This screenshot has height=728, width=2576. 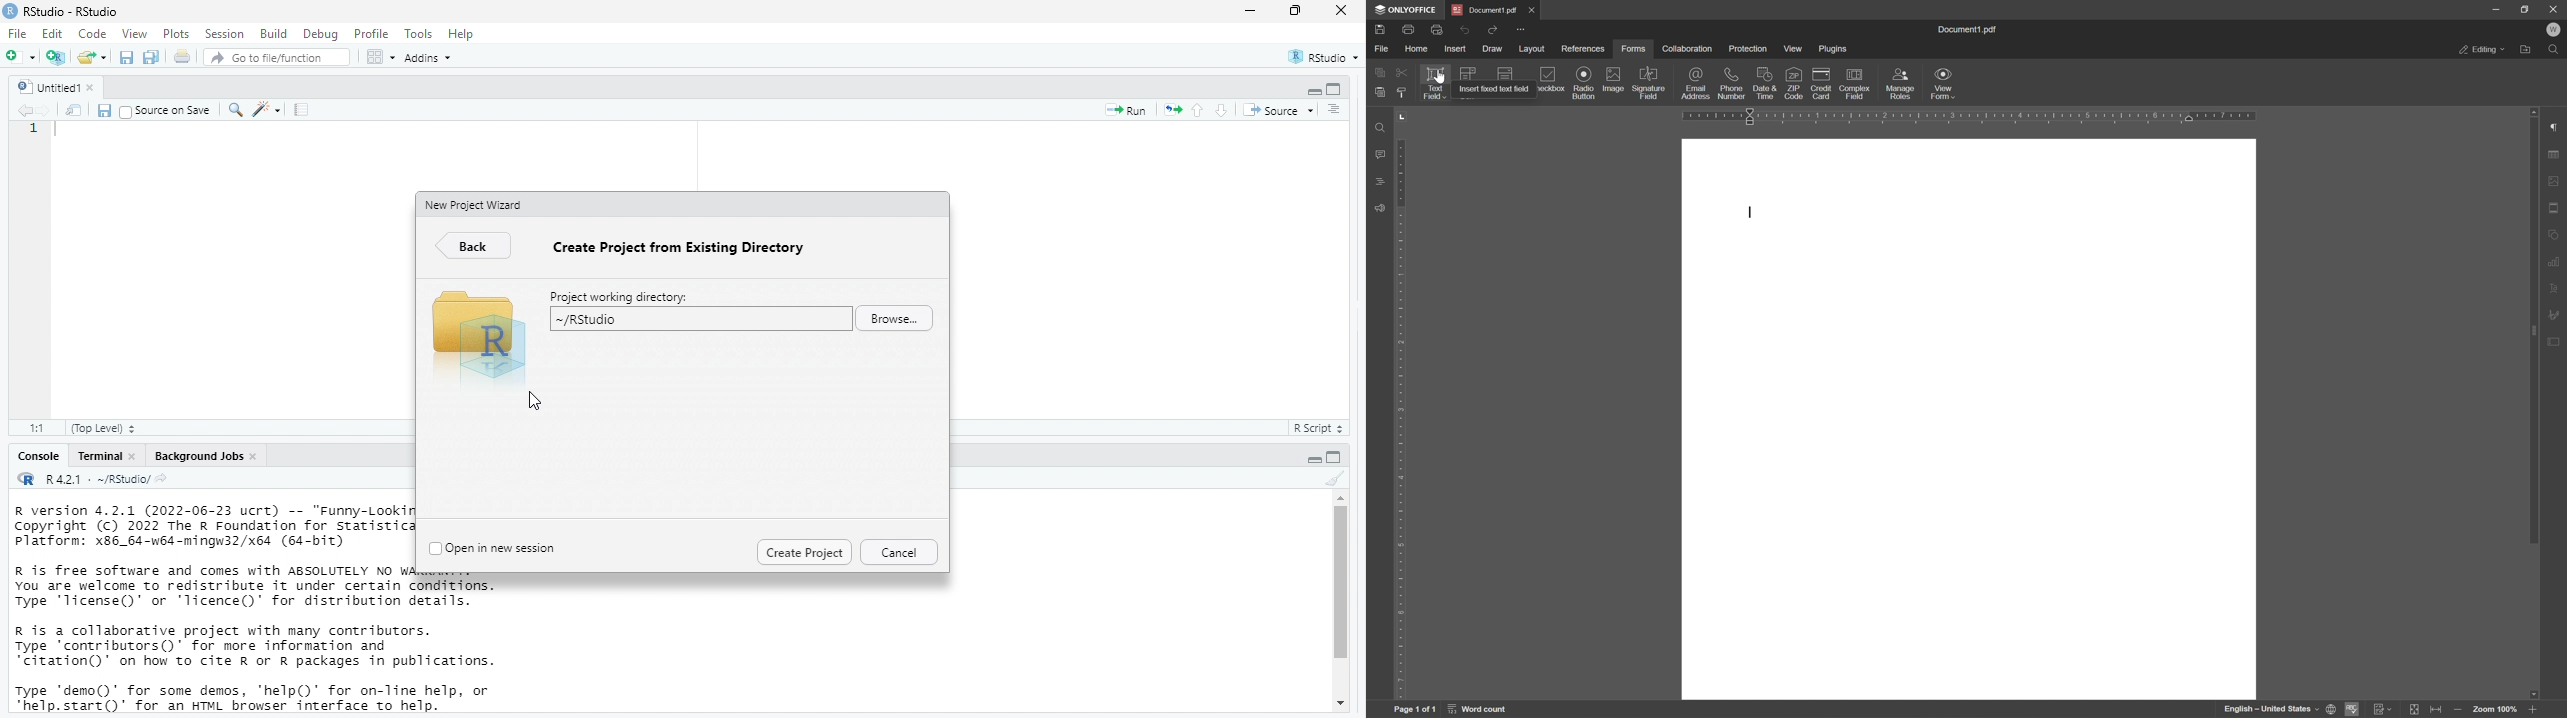 I want to click on , so click(x=1550, y=82).